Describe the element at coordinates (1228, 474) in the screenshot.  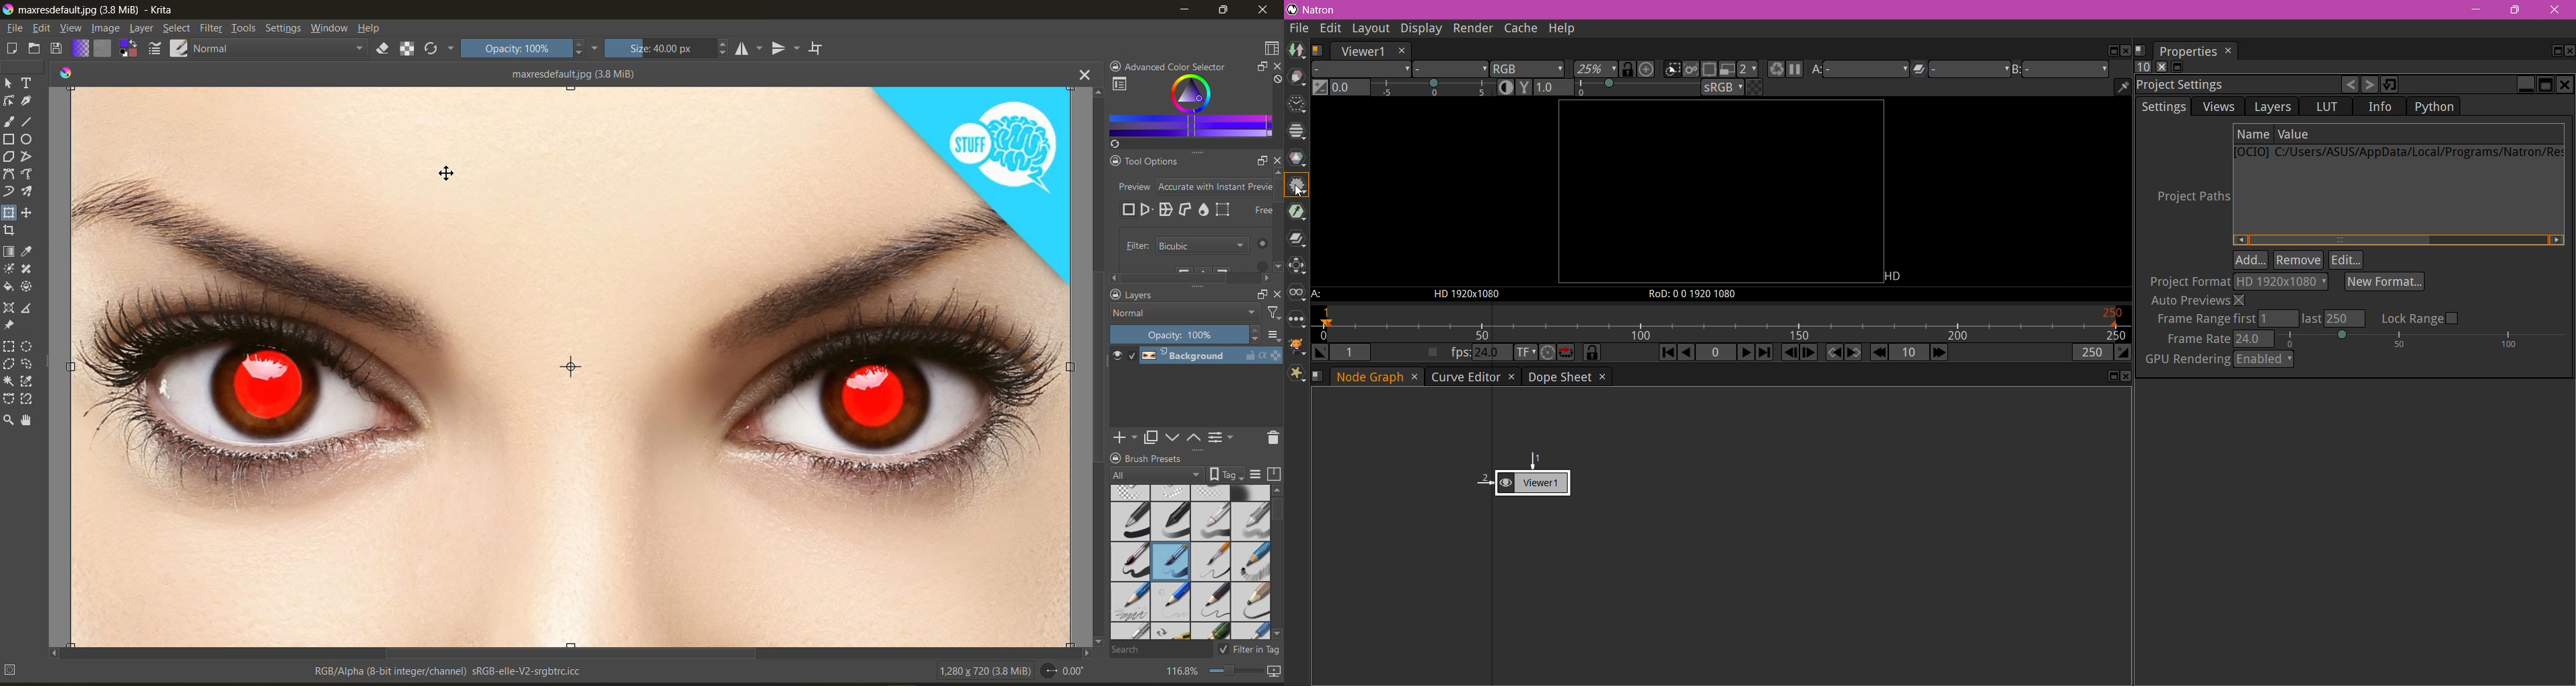
I see `show tag box` at that location.